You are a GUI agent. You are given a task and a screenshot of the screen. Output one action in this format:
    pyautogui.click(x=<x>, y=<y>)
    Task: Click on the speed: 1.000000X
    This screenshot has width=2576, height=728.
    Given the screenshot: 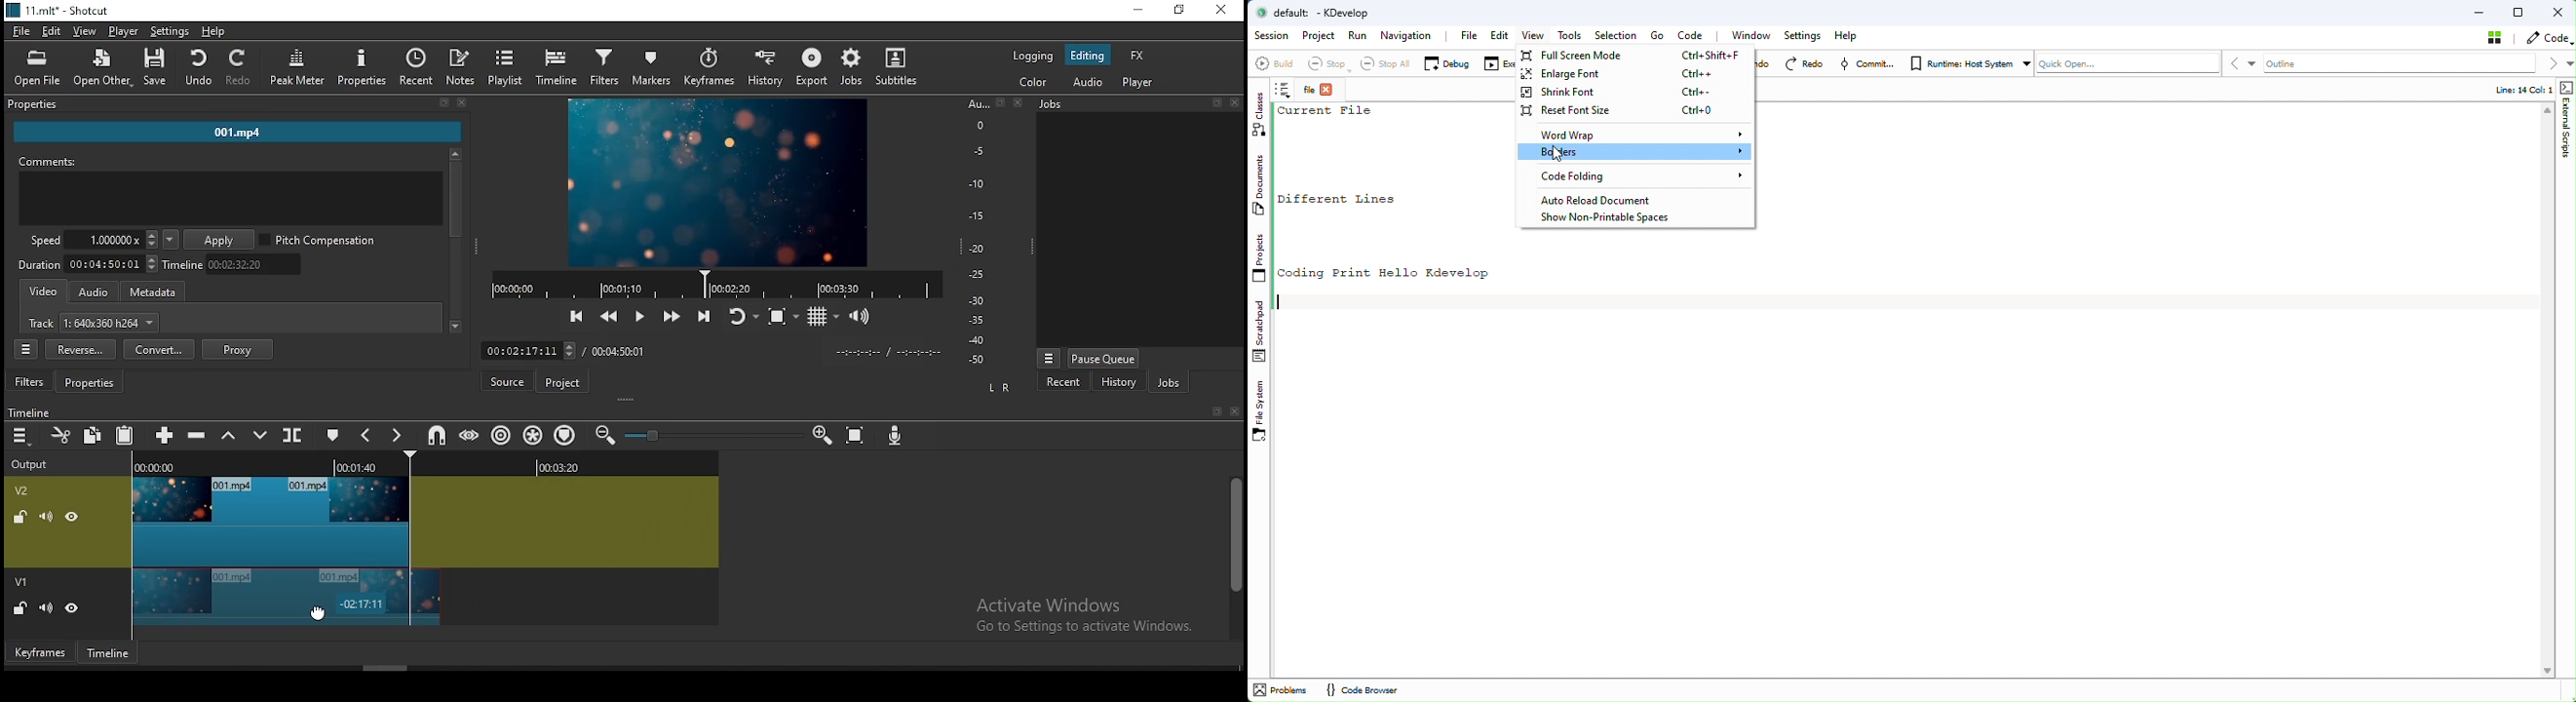 What is the action you would take?
    pyautogui.click(x=88, y=240)
    